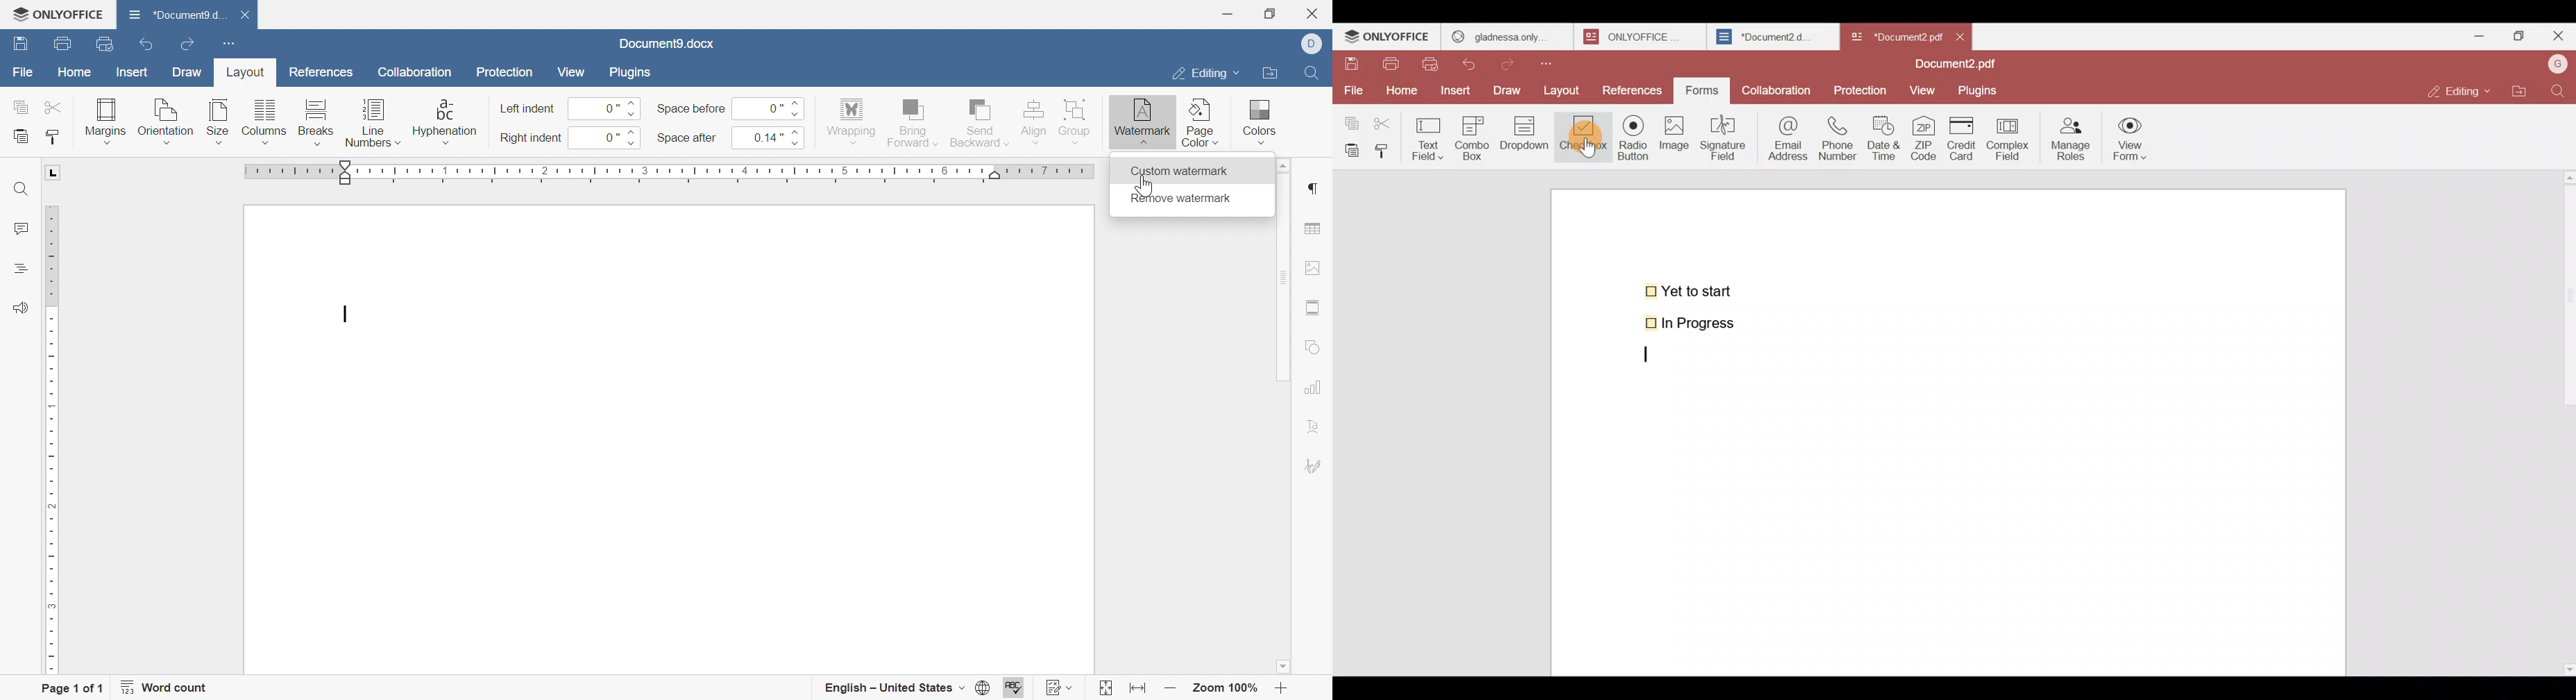  What do you see at coordinates (151, 46) in the screenshot?
I see `undo` at bounding box center [151, 46].